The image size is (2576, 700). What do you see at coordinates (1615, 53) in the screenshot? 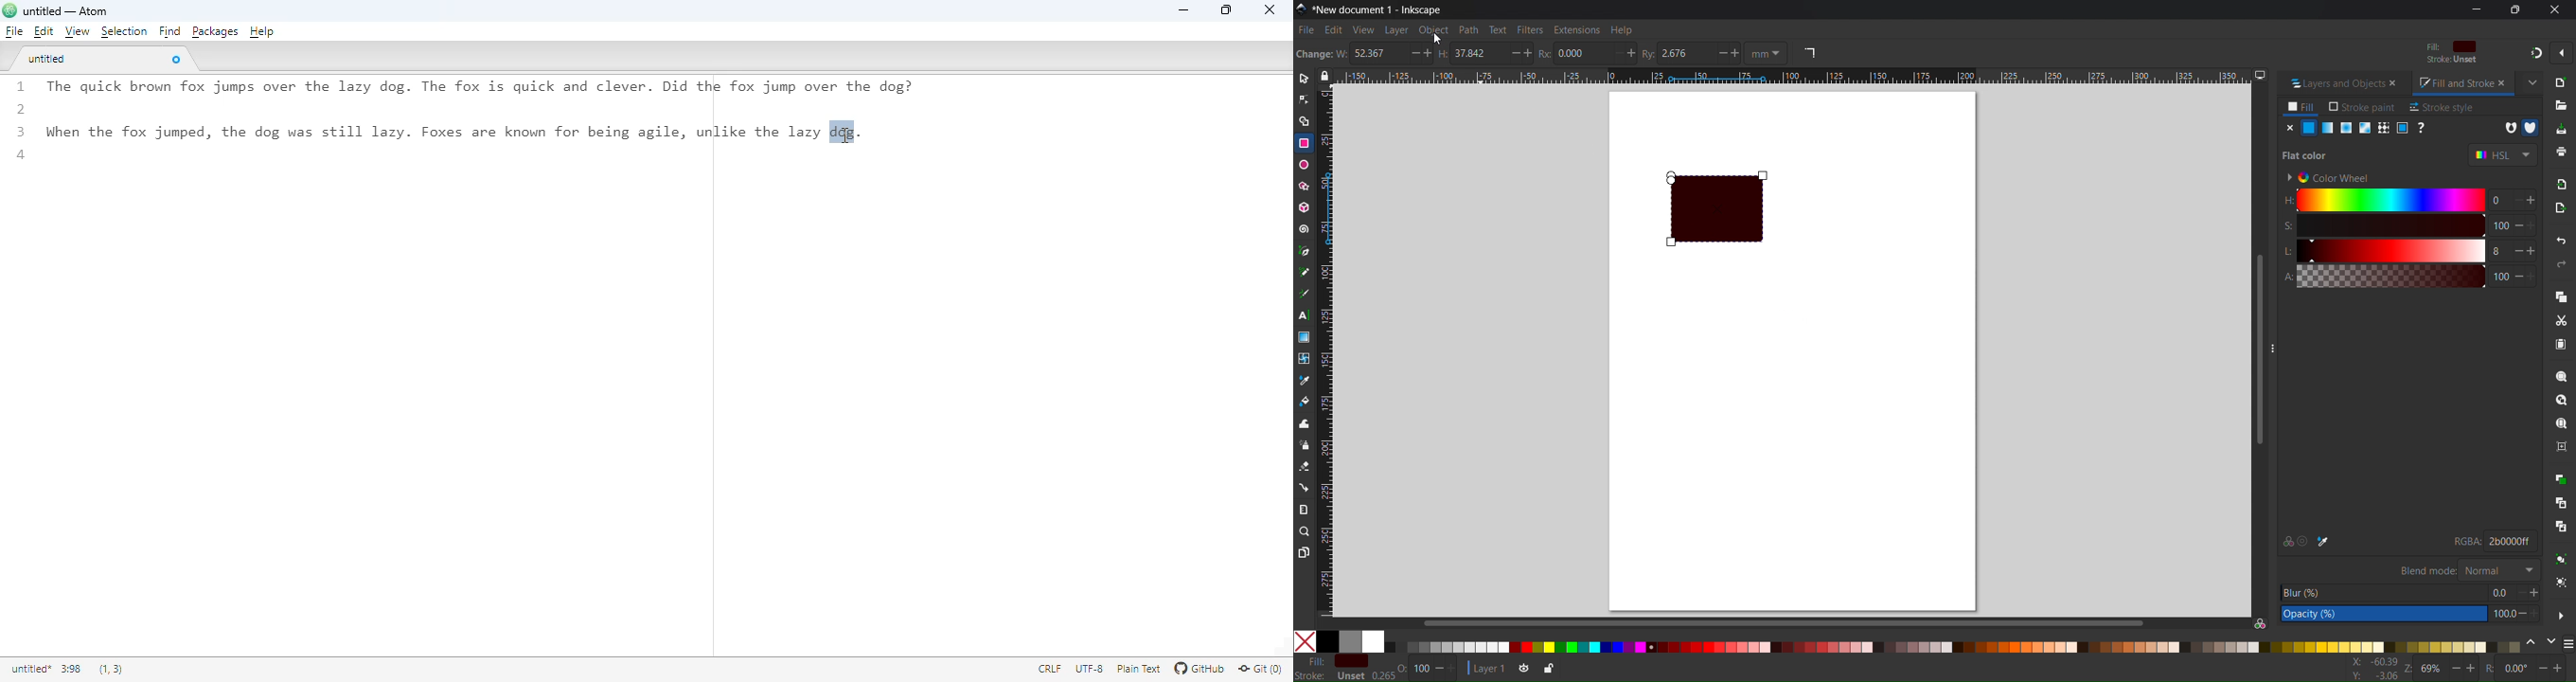
I see `Minimize the radius` at bounding box center [1615, 53].